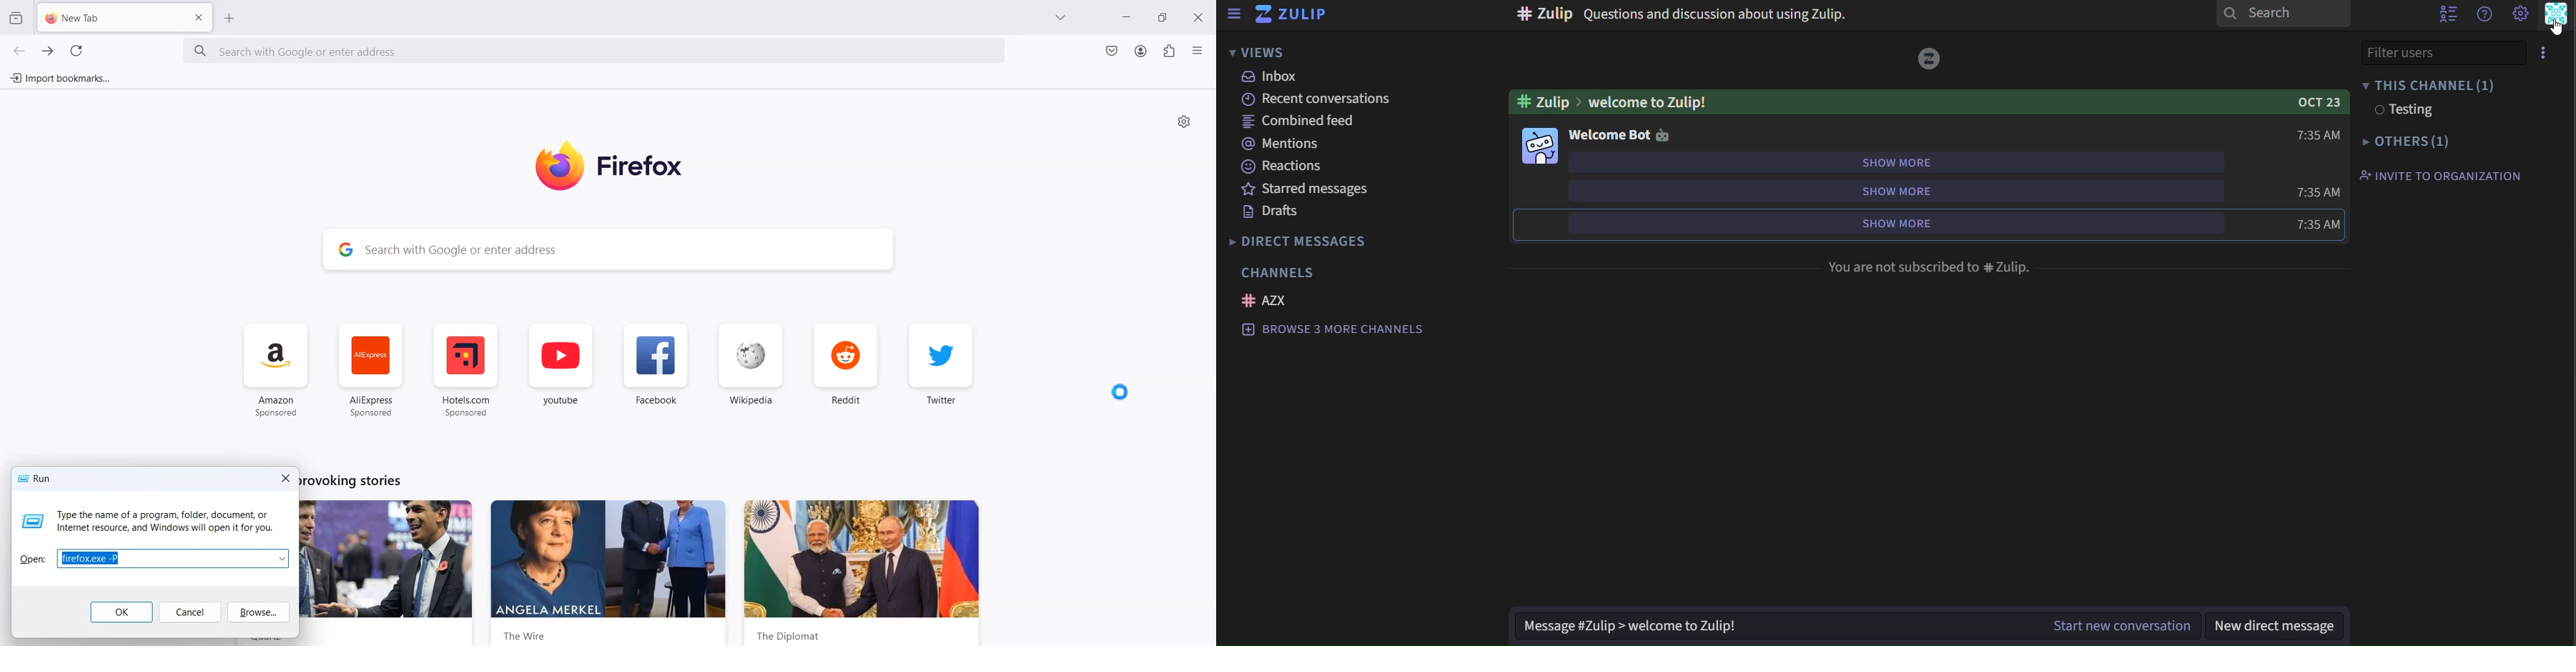 This screenshot has height=672, width=2576. I want to click on setting, so click(2520, 14).